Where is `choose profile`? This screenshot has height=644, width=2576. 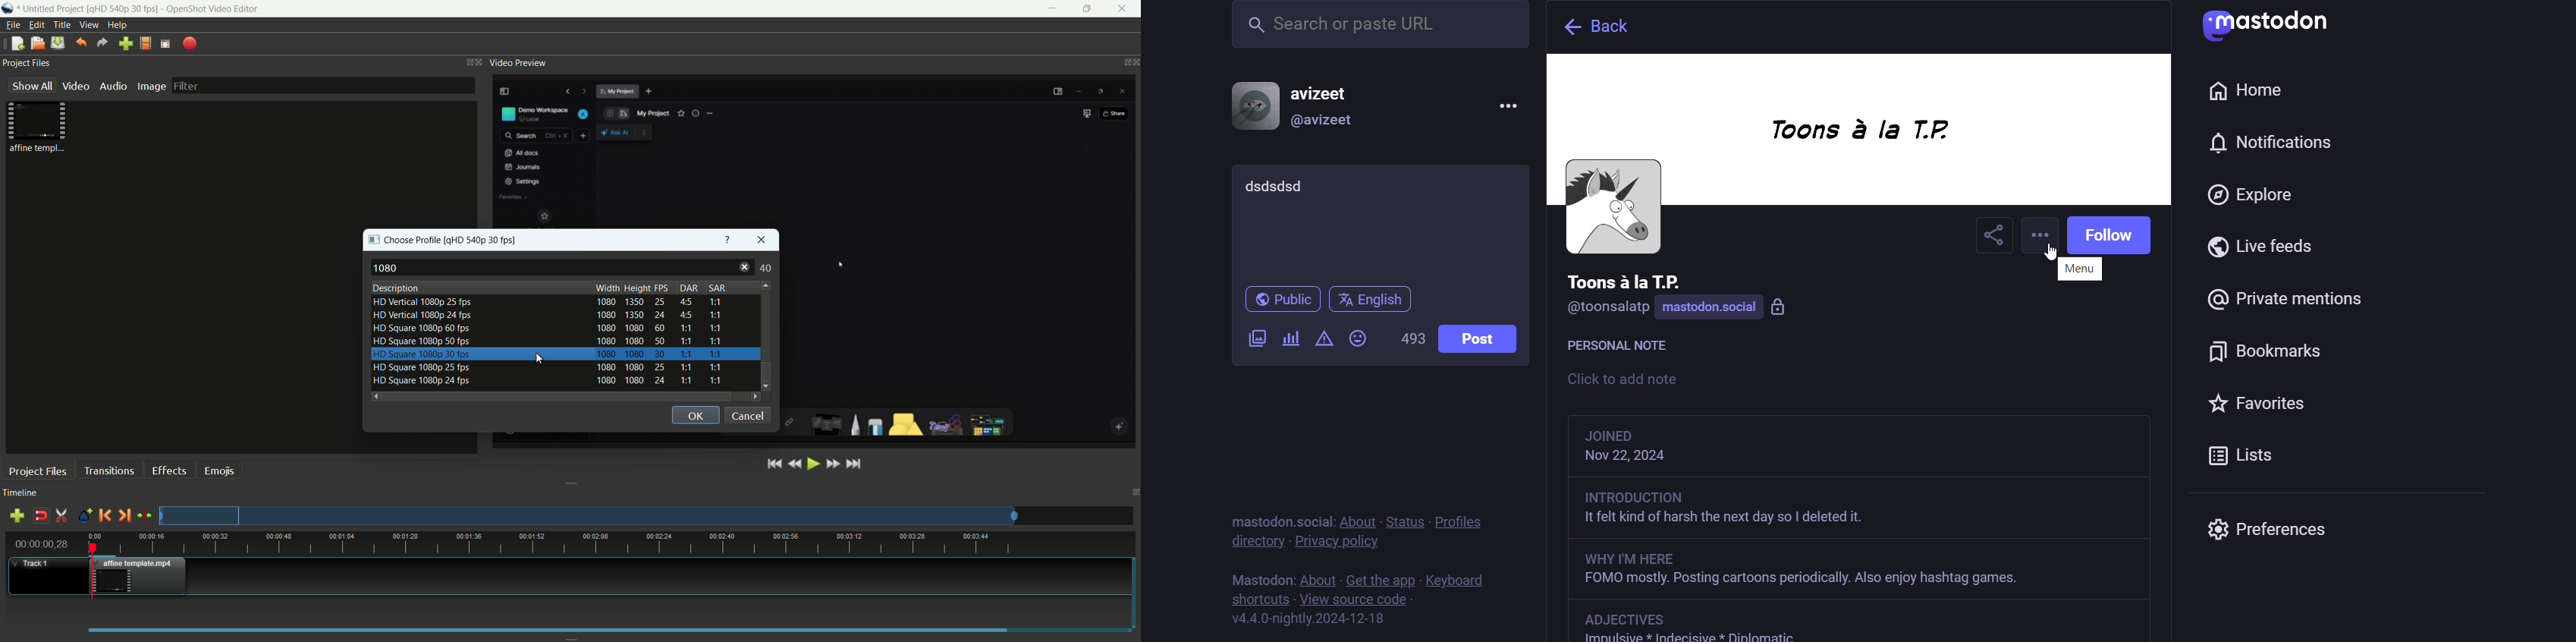 choose profile is located at coordinates (405, 240).